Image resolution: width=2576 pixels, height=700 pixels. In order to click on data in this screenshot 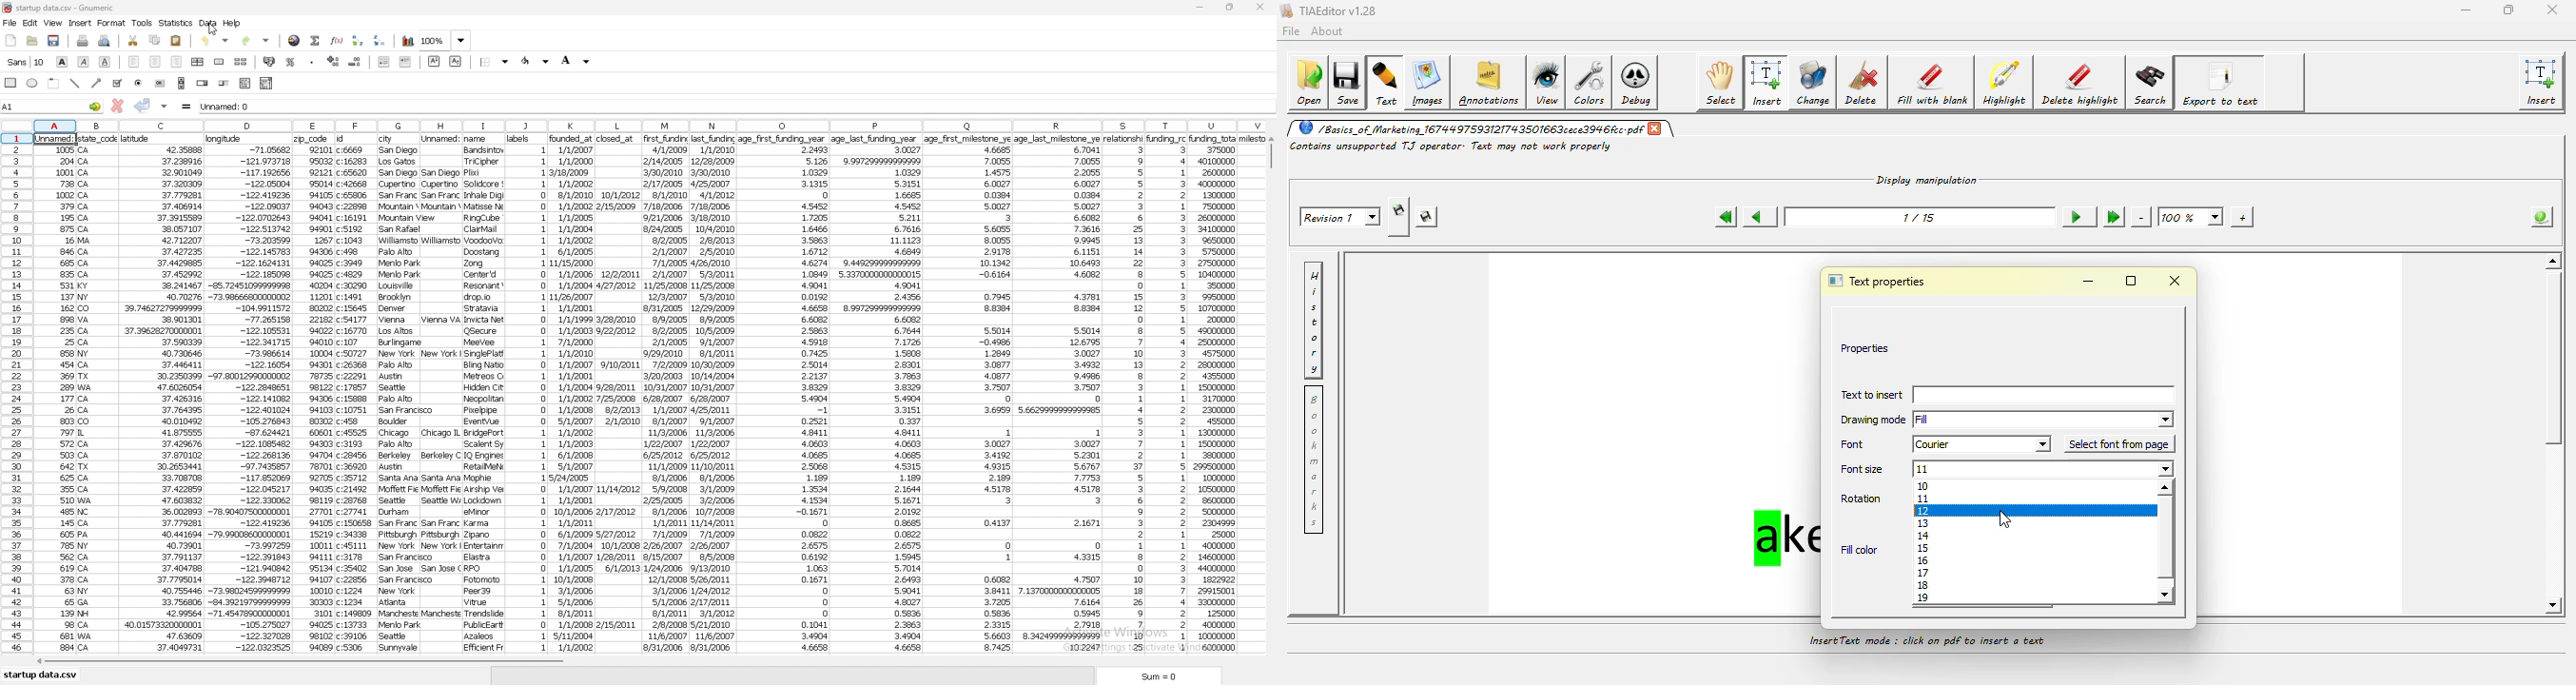, I will do `click(667, 396)`.